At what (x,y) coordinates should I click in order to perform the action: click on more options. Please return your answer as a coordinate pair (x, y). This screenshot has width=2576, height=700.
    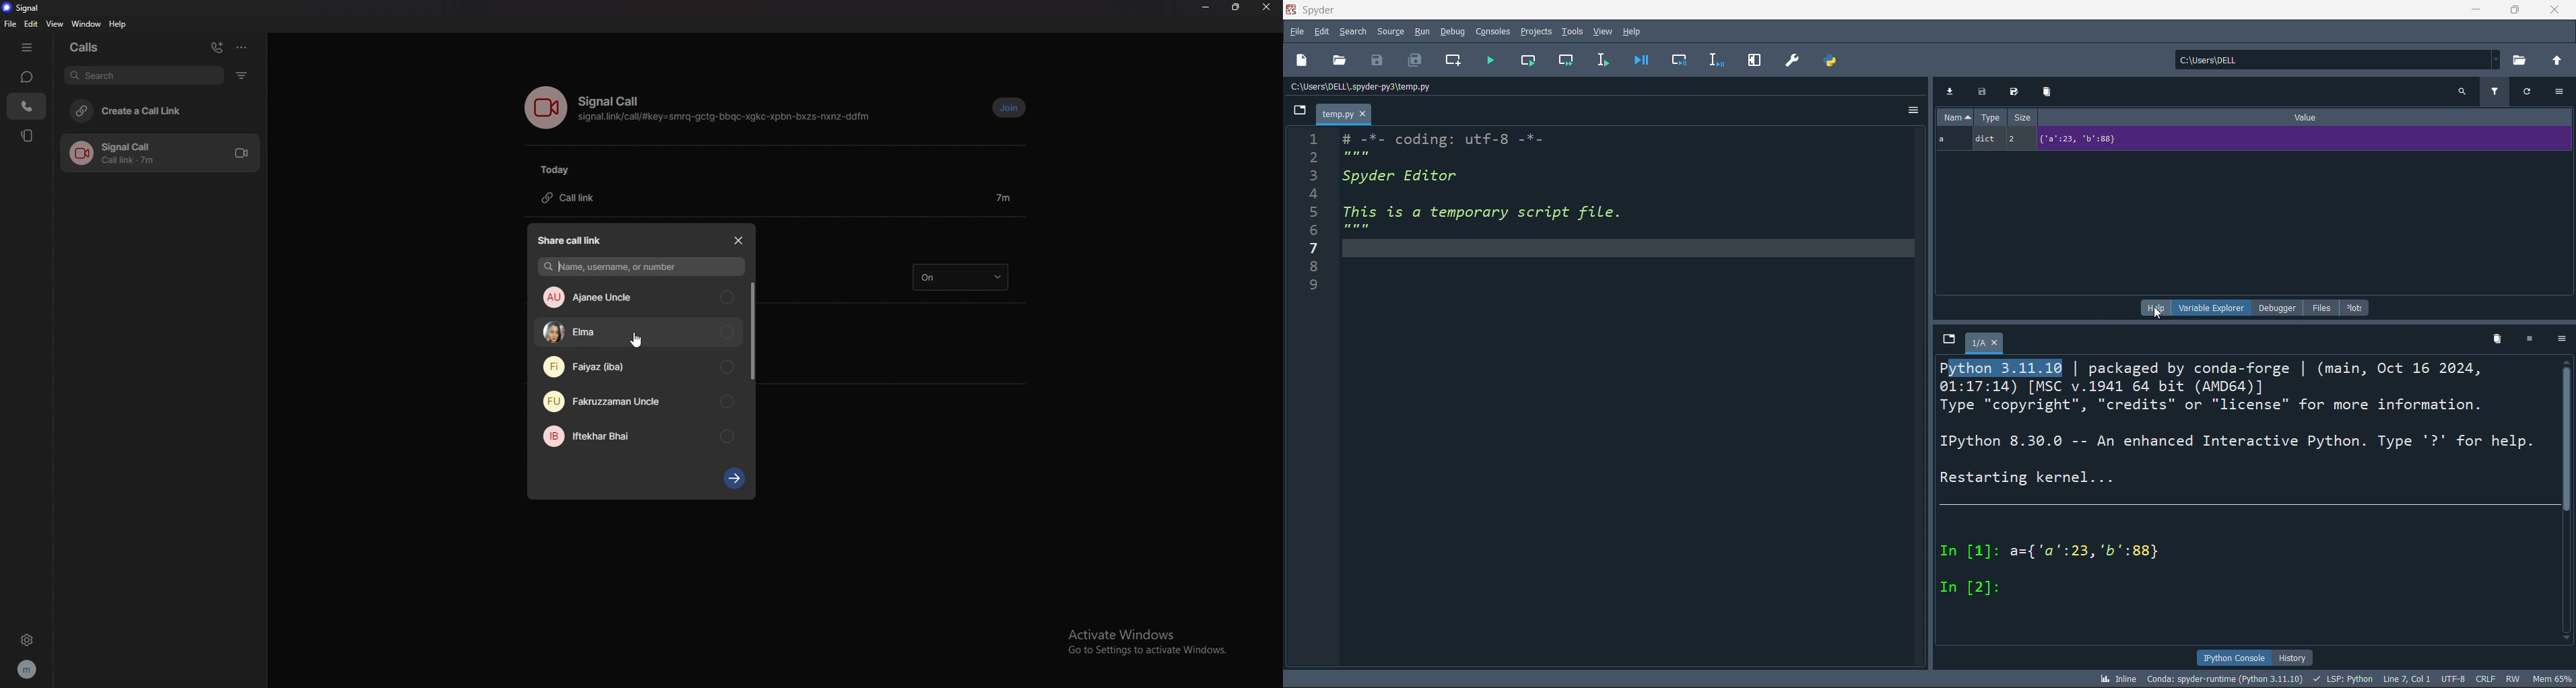
    Looking at the image, I should click on (1909, 111).